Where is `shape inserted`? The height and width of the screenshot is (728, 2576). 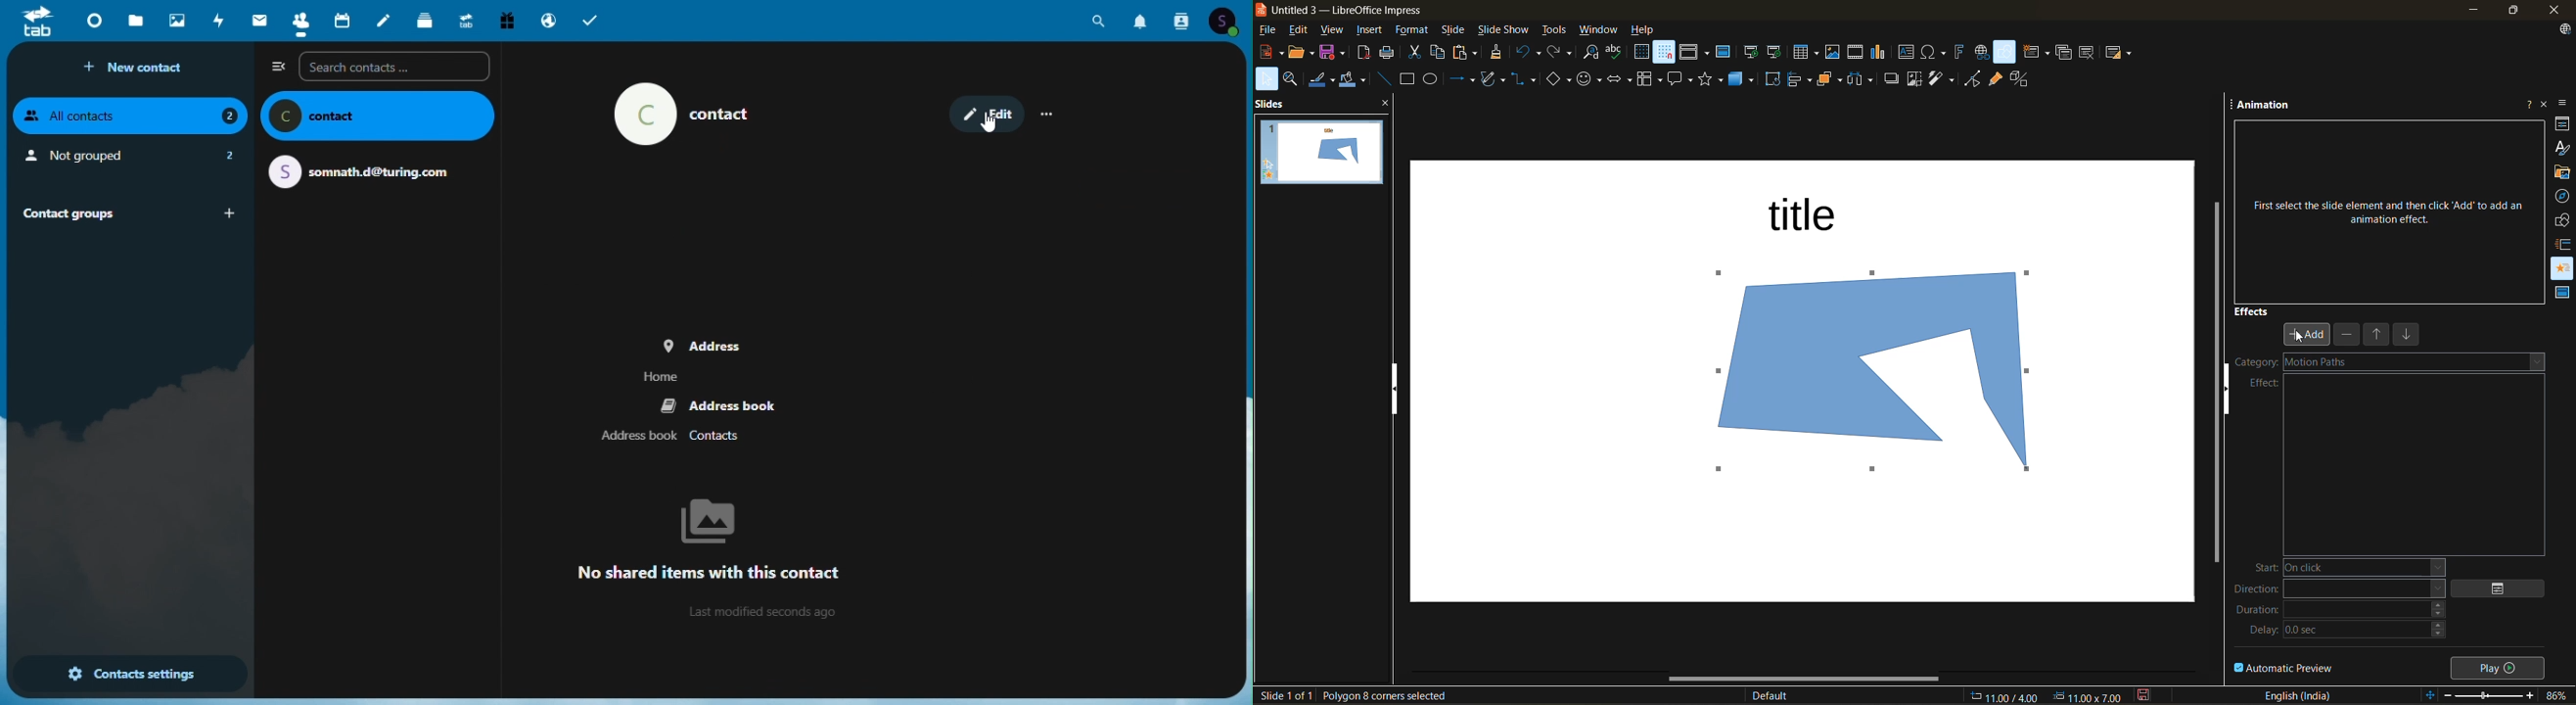
shape inserted is located at coordinates (1884, 376).